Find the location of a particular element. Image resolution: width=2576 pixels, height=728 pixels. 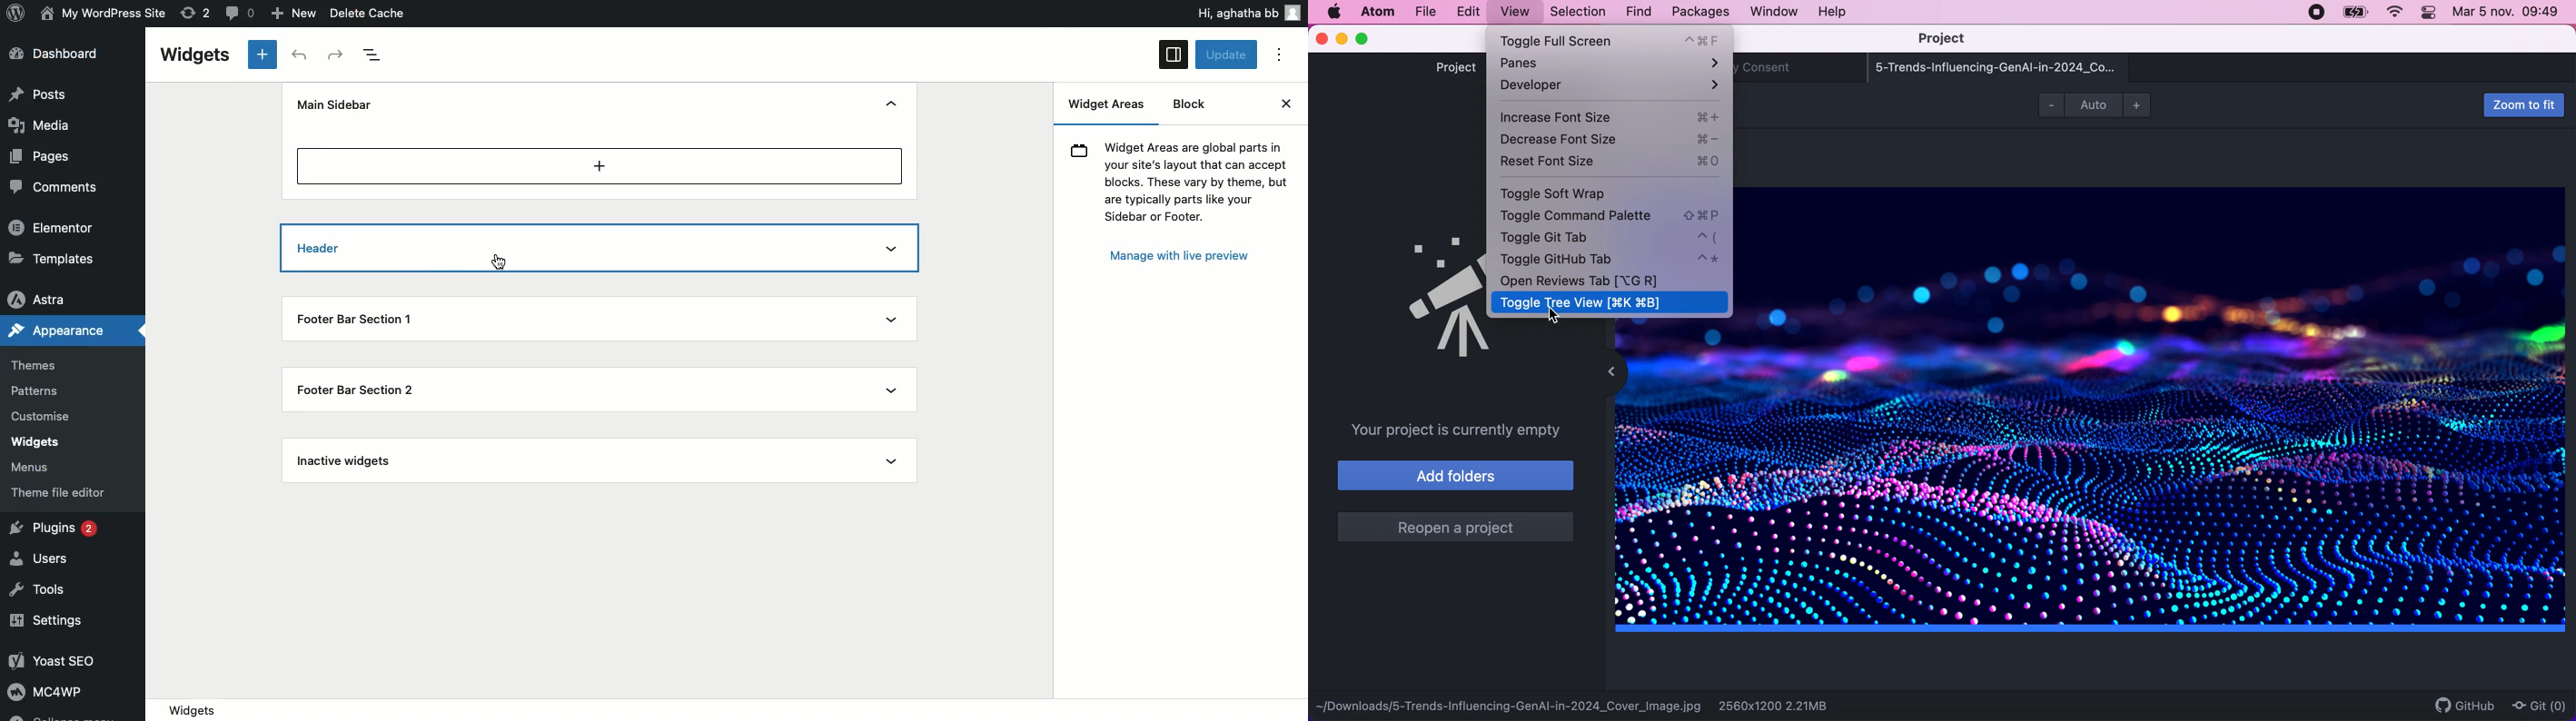

Show is located at coordinates (889, 322).